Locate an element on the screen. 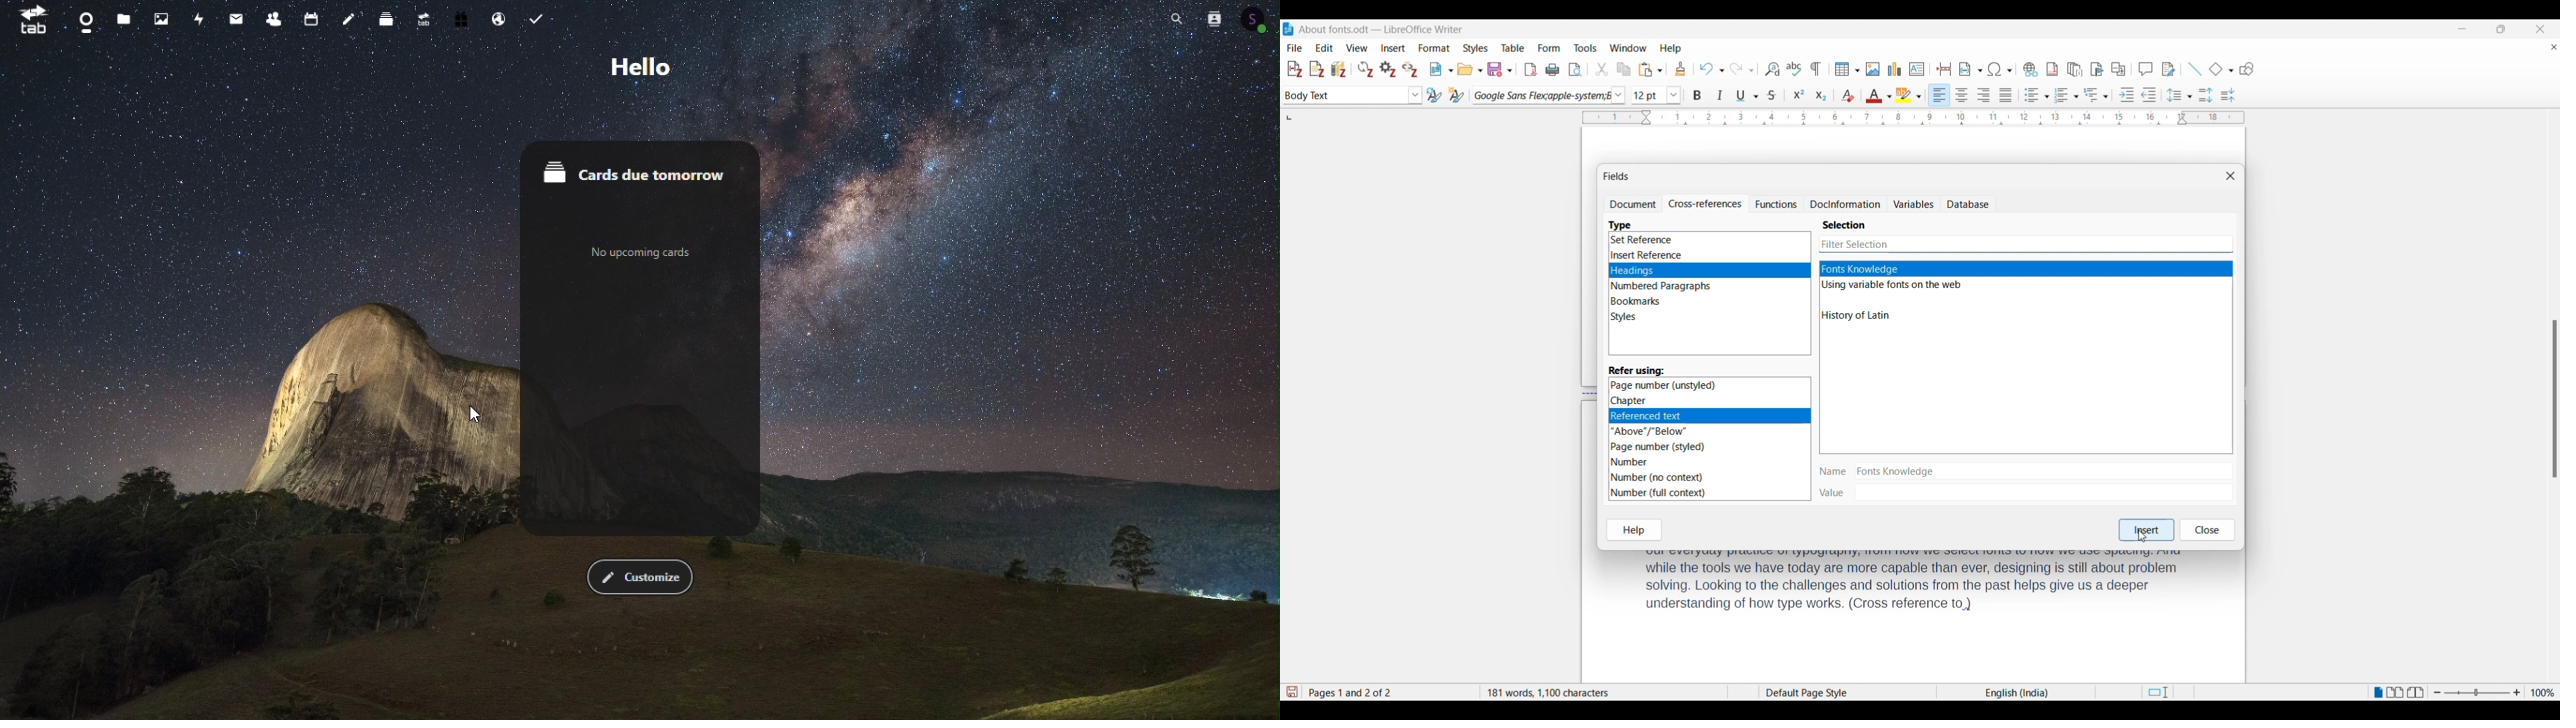 The image size is (2576, 728). 181 words, 1100 characters is located at coordinates (1605, 692).